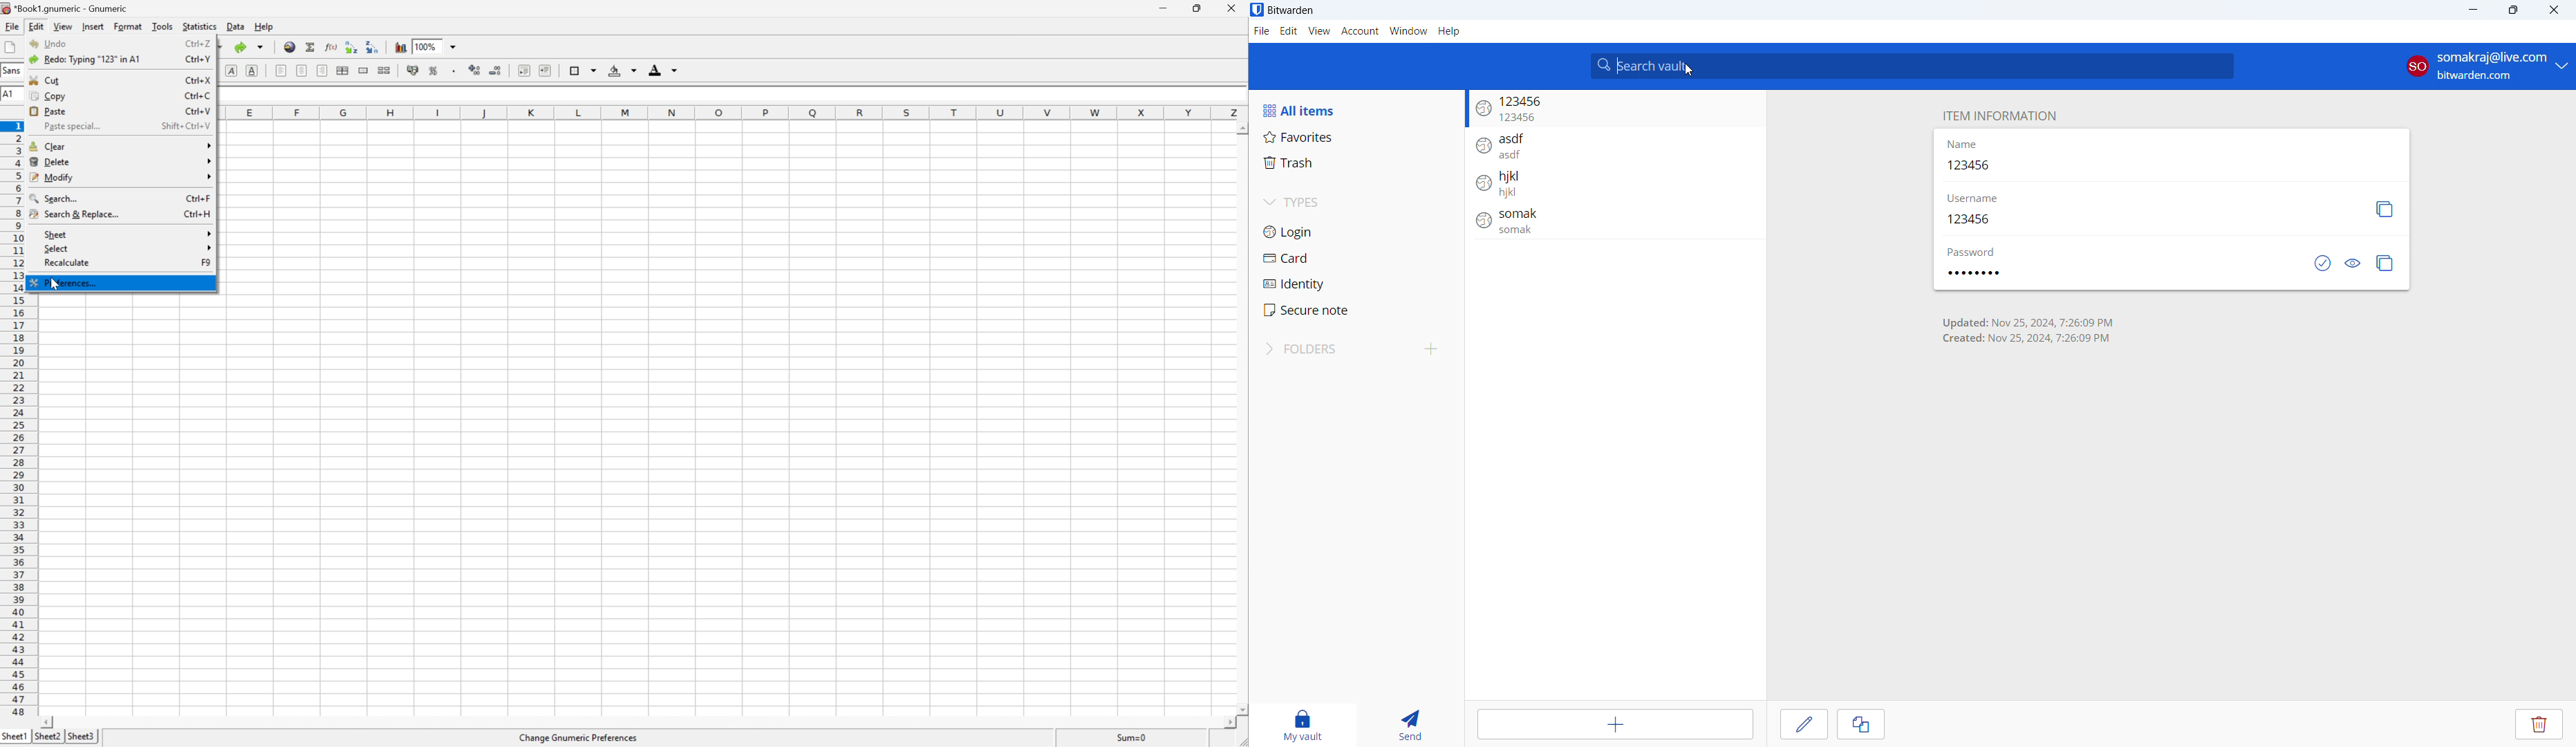 This screenshot has height=756, width=2576. I want to click on edit function in current cell, so click(332, 46).